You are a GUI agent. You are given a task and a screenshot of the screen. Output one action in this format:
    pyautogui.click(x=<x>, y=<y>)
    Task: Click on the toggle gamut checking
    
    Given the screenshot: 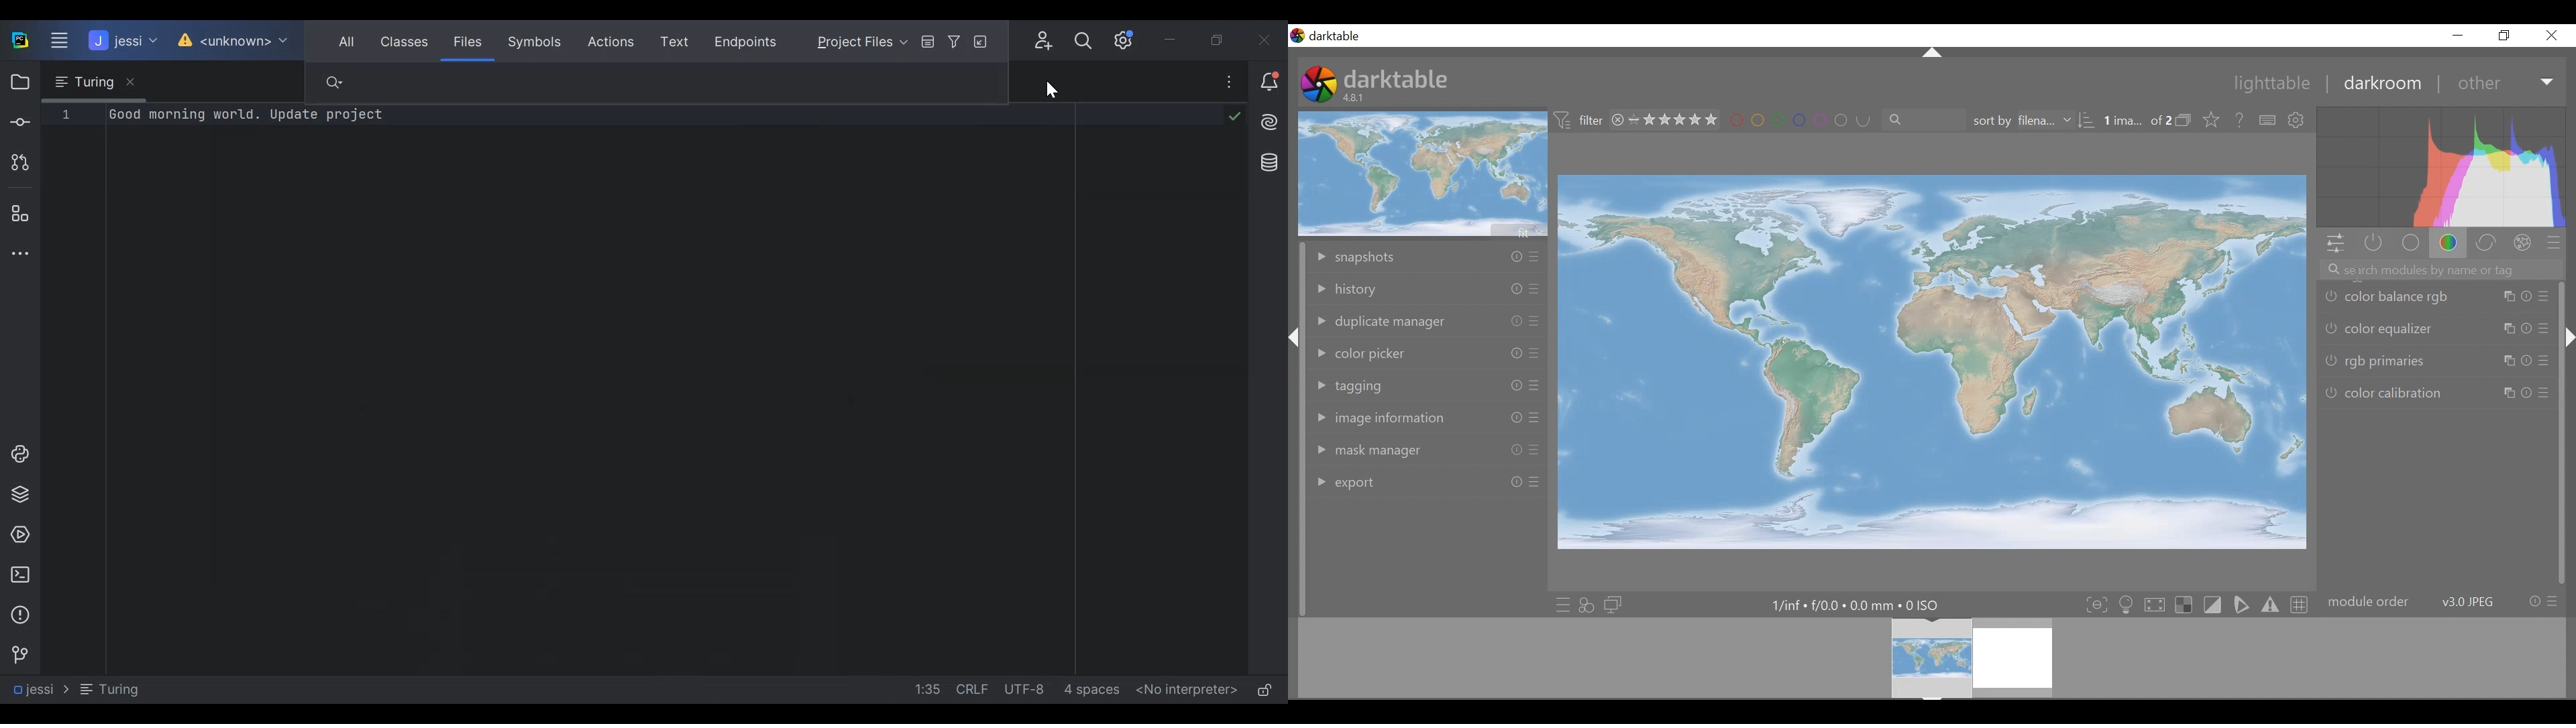 What is the action you would take?
    pyautogui.click(x=2269, y=606)
    